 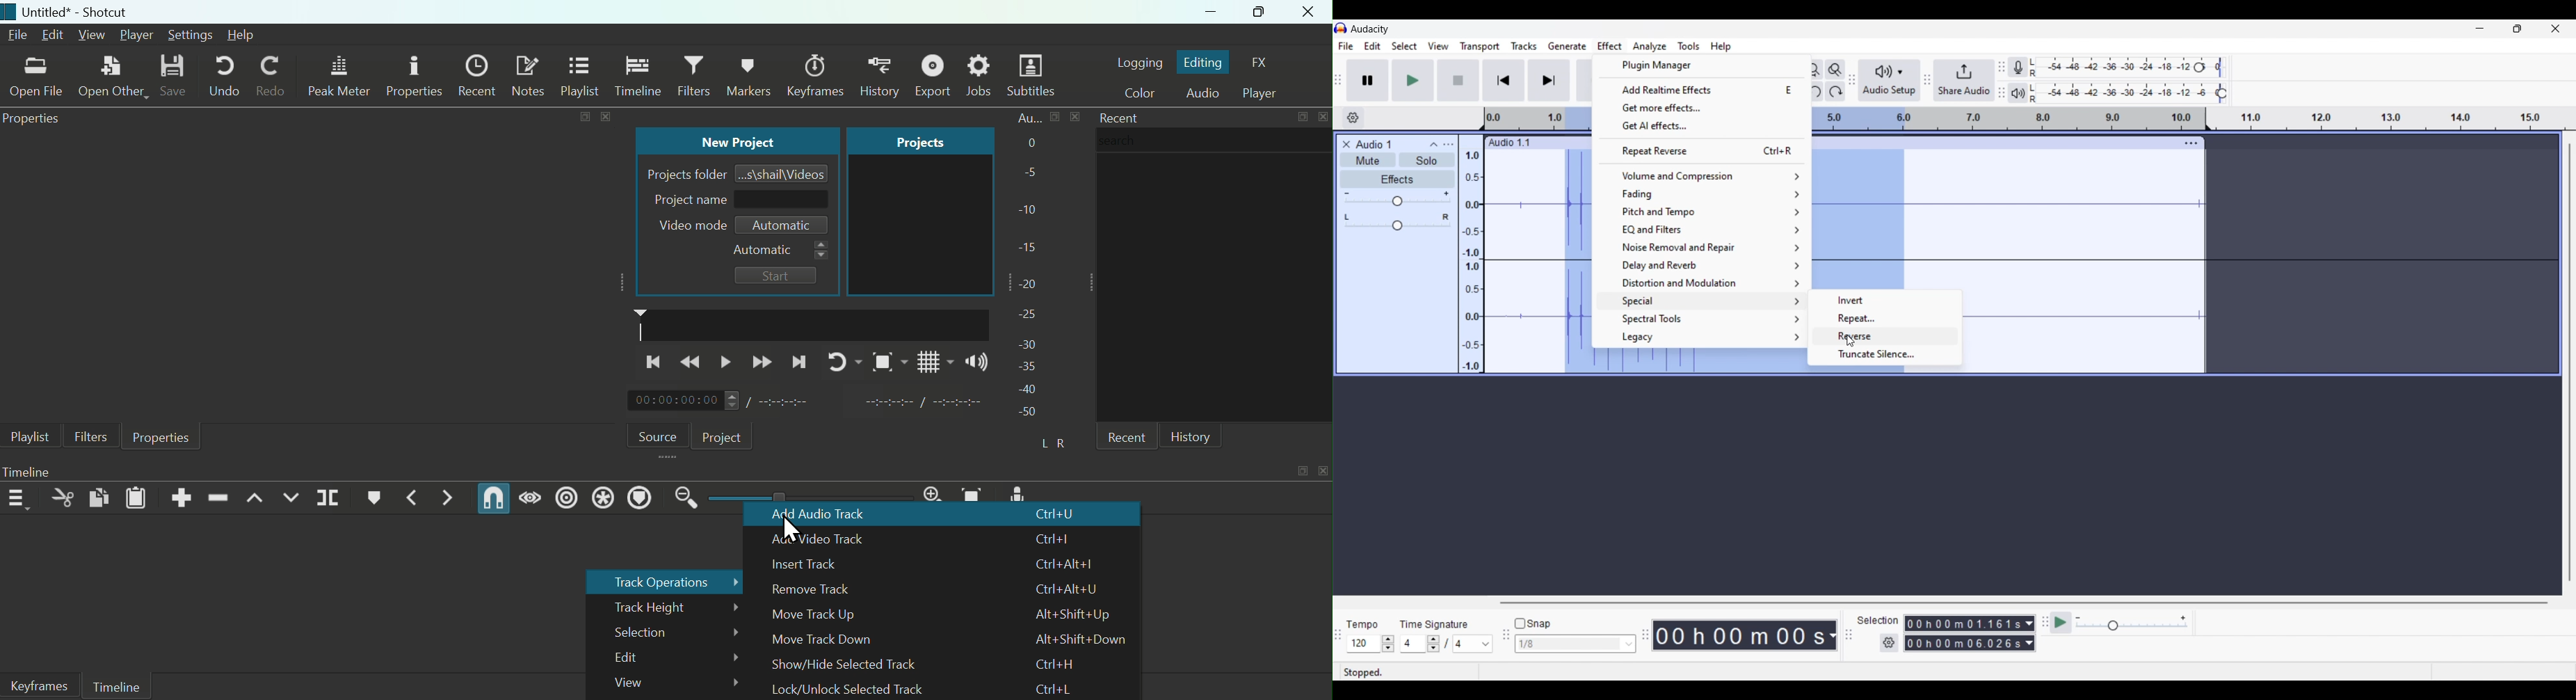 I want to click on Pan, so click(x=1397, y=226).